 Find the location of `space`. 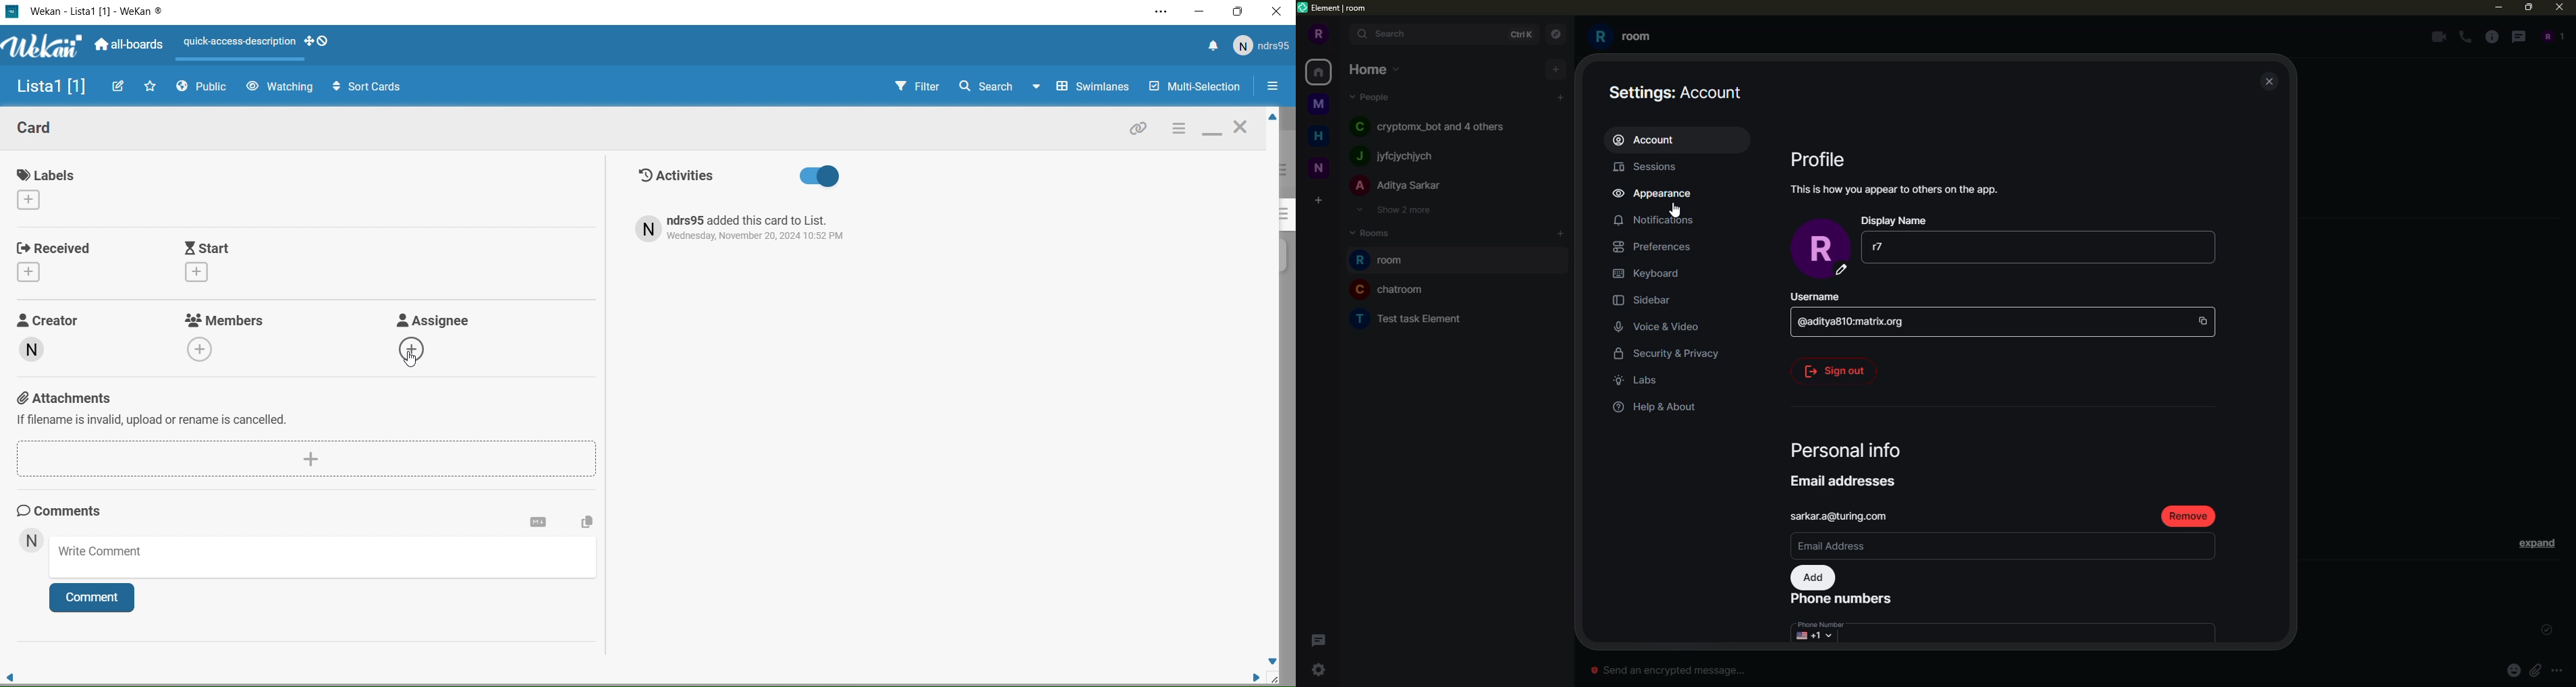

space is located at coordinates (1320, 105).